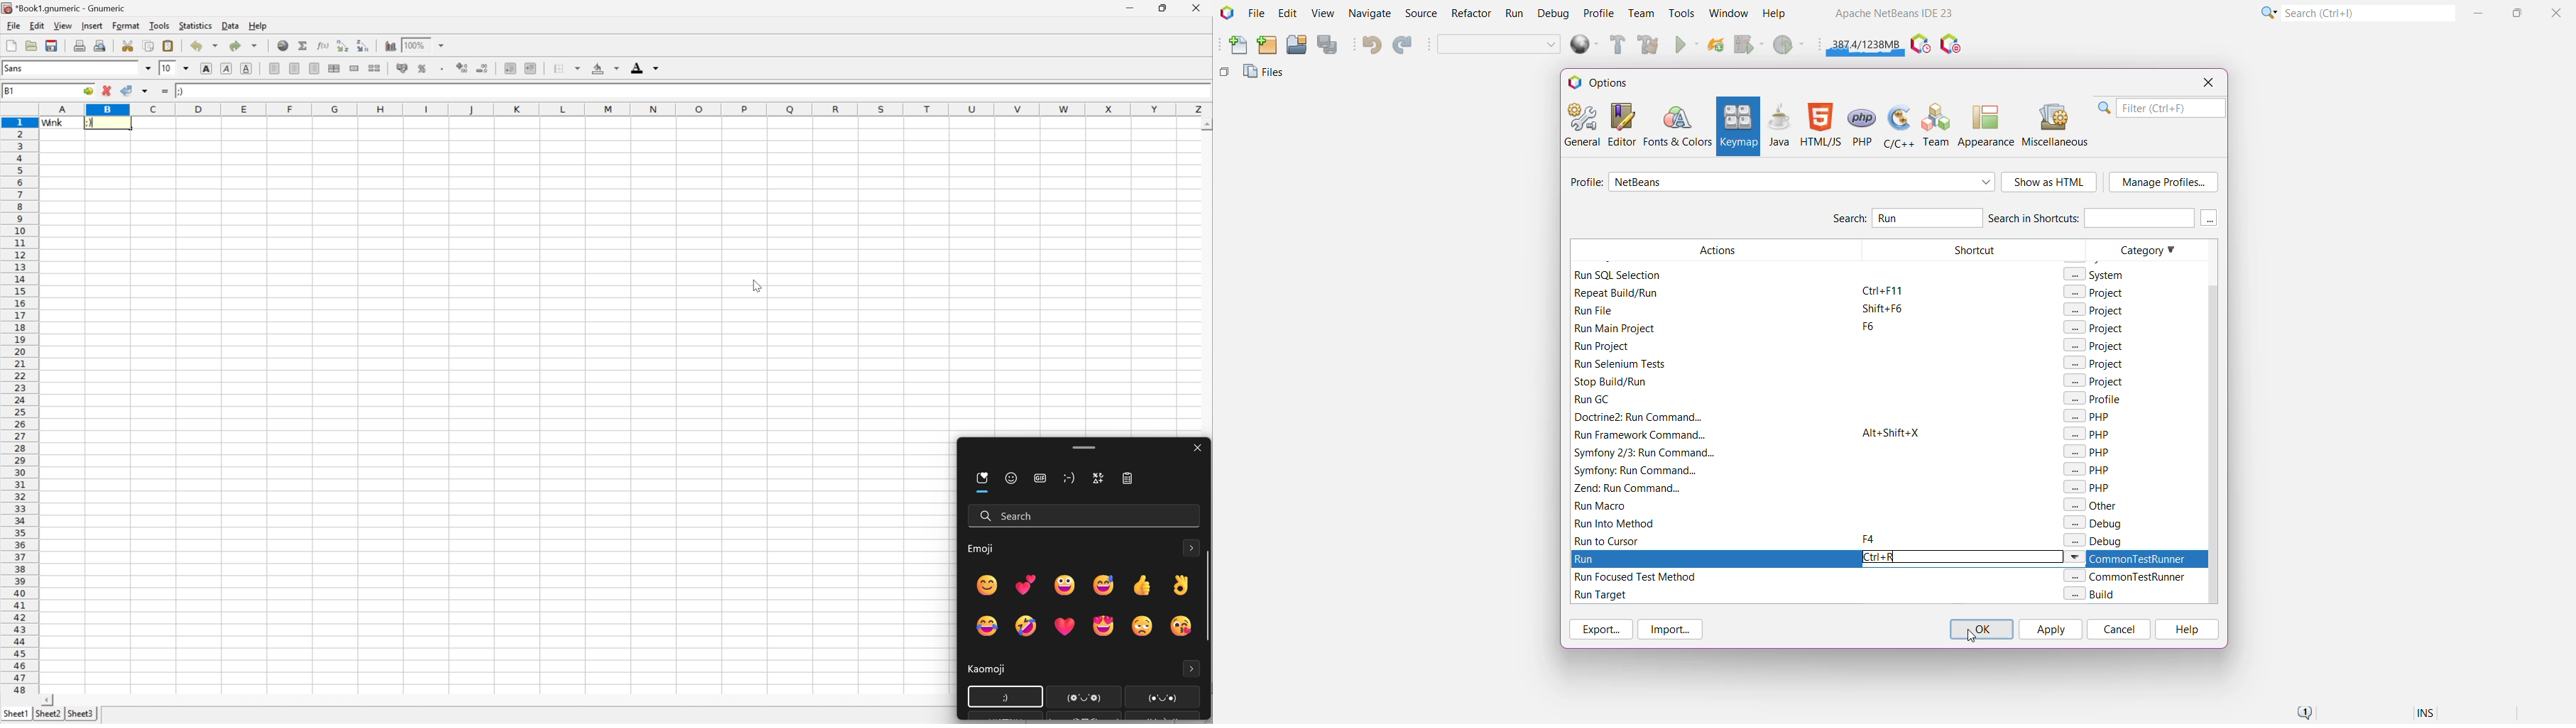 This screenshot has height=728, width=2576. Describe the element at coordinates (13, 26) in the screenshot. I see `file` at that location.